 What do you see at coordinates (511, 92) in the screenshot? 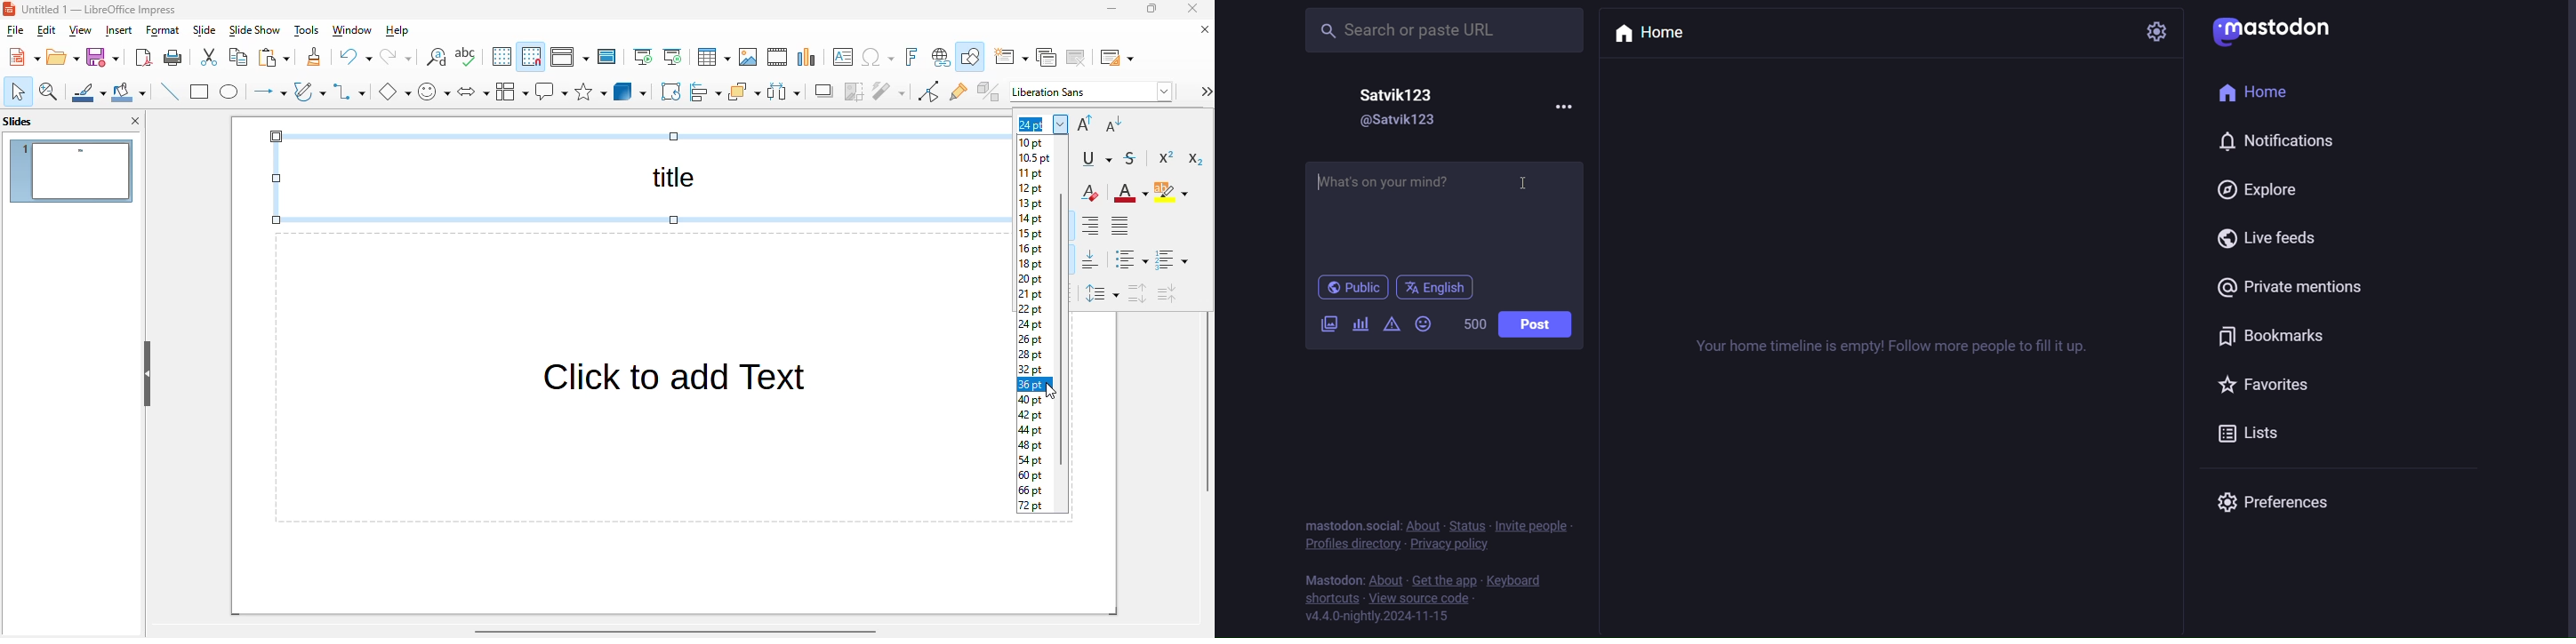
I see `flowchart` at bounding box center [511, 92].